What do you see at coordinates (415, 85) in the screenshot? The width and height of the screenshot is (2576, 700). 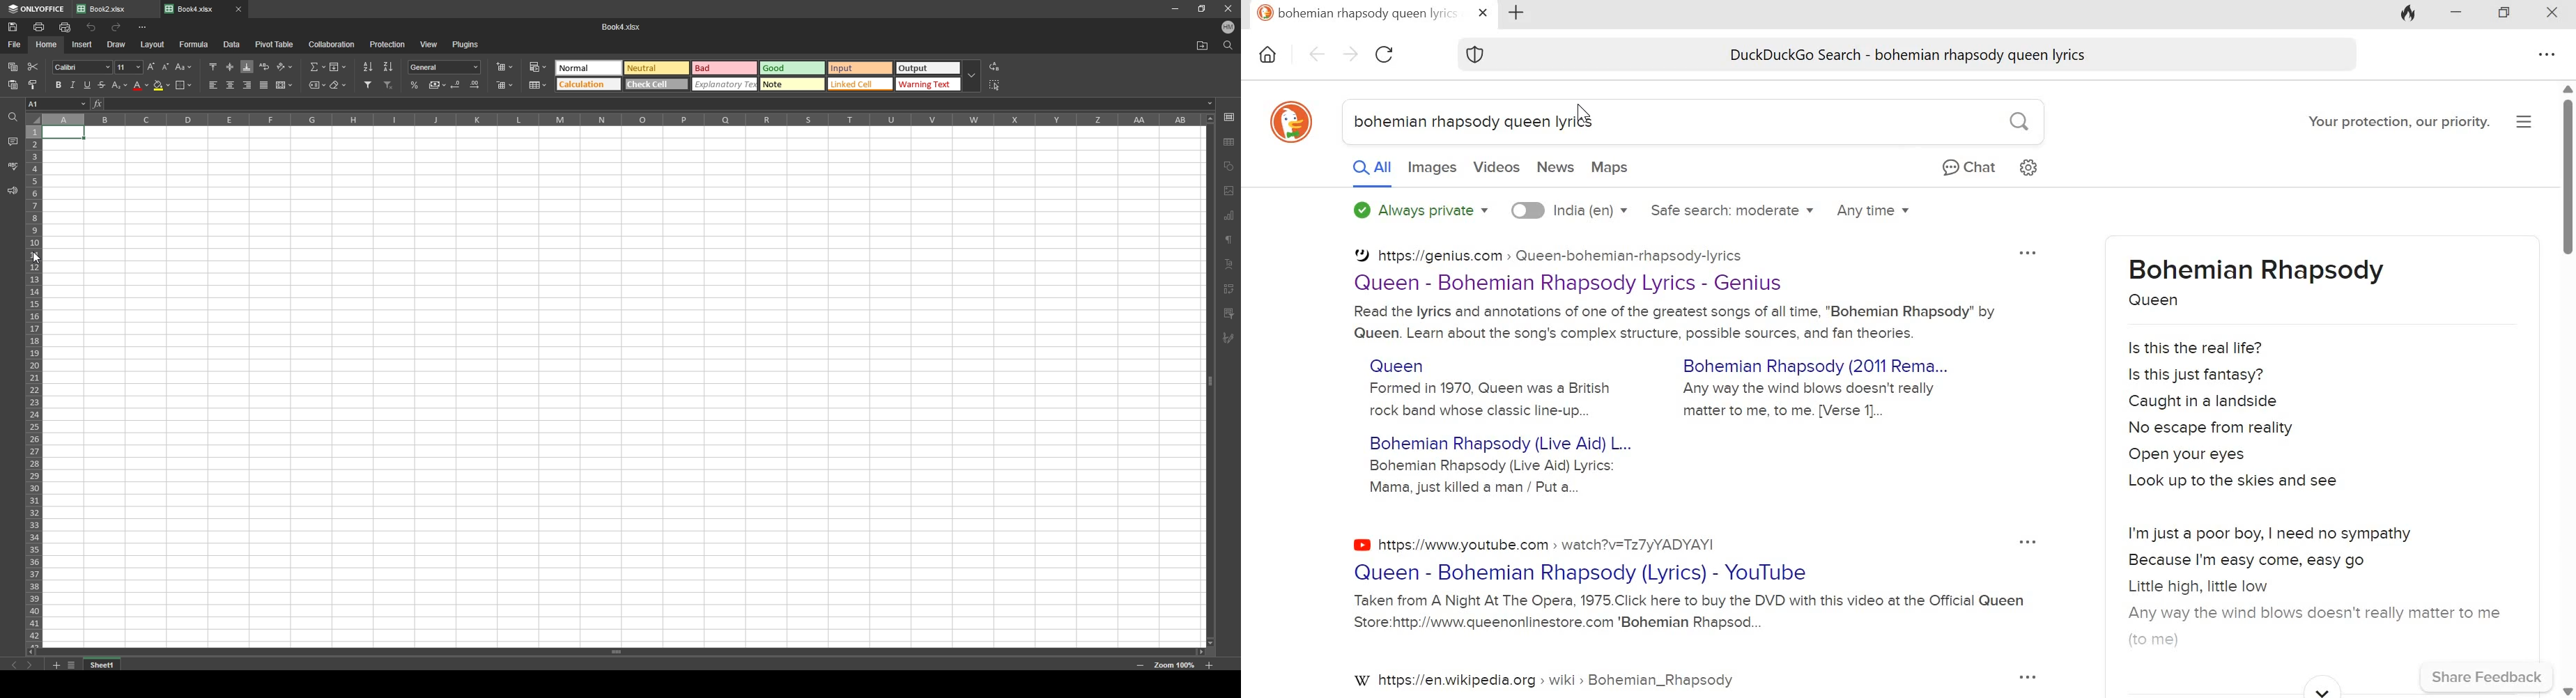 I see `percentage` at bounding box center [415, 85].